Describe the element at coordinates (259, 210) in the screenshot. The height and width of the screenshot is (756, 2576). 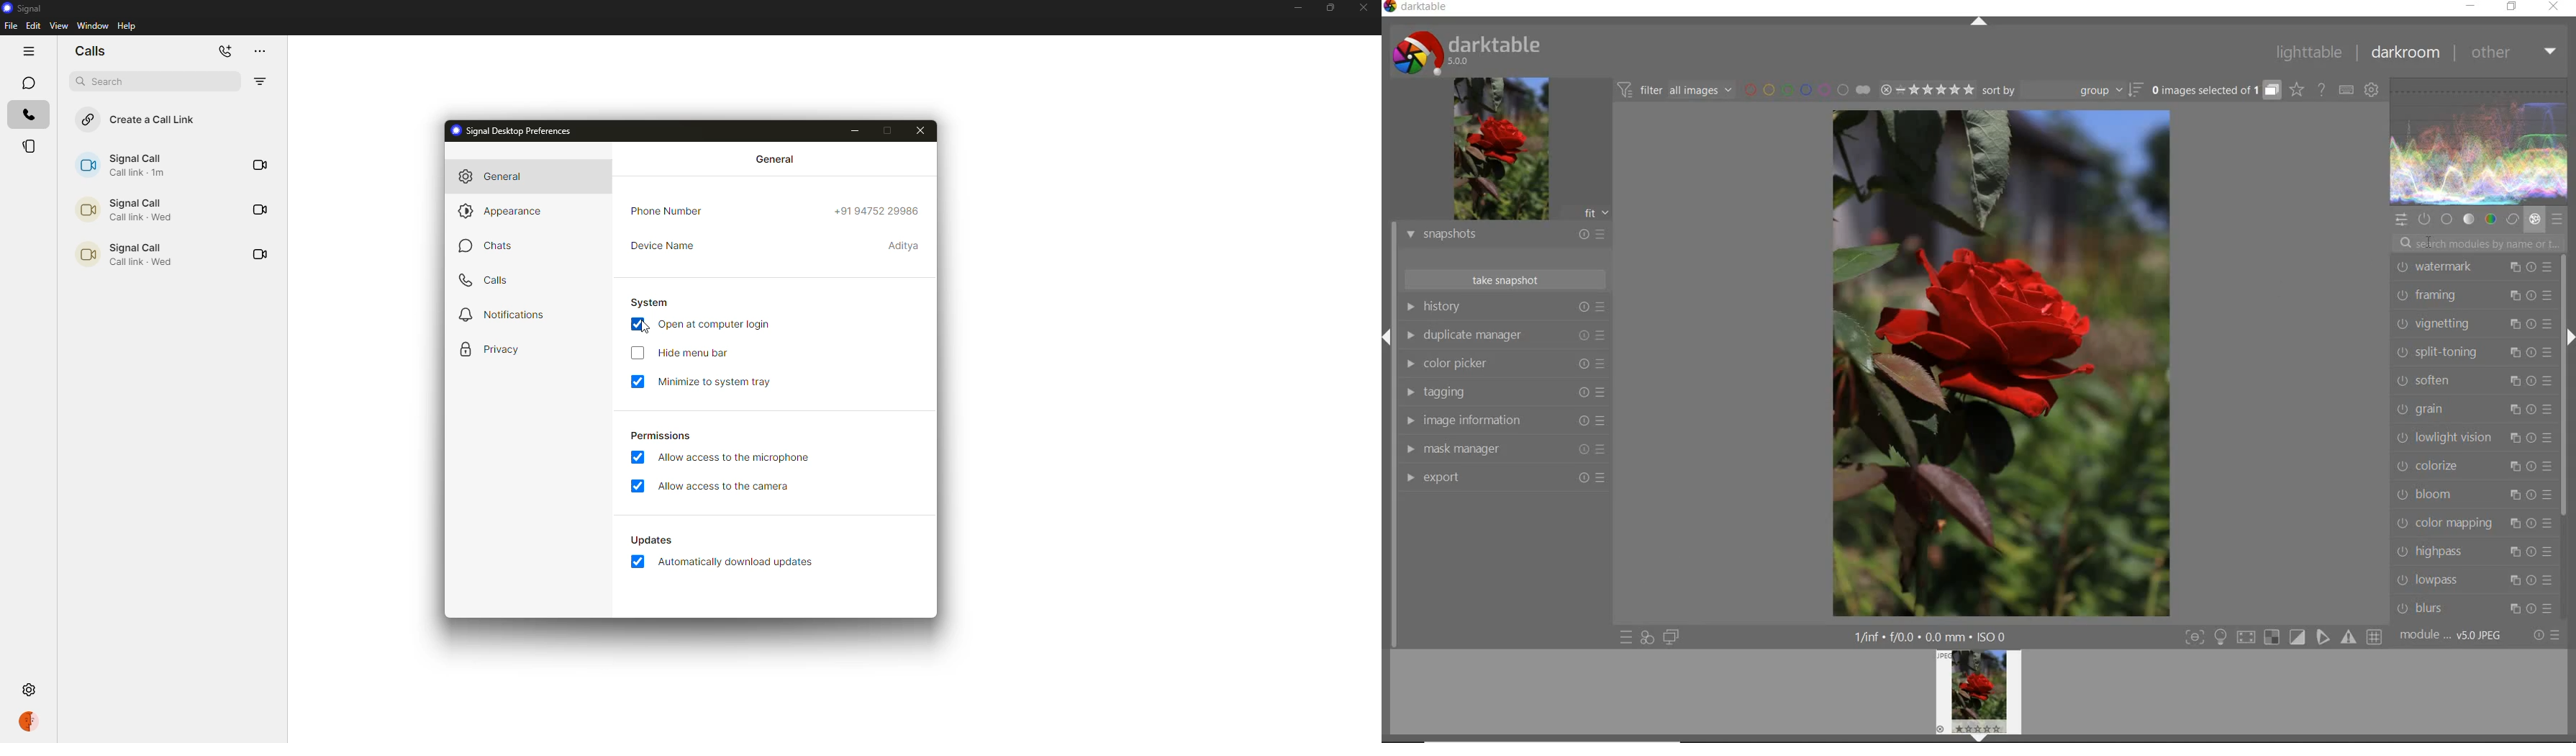
I see `video` at that location.